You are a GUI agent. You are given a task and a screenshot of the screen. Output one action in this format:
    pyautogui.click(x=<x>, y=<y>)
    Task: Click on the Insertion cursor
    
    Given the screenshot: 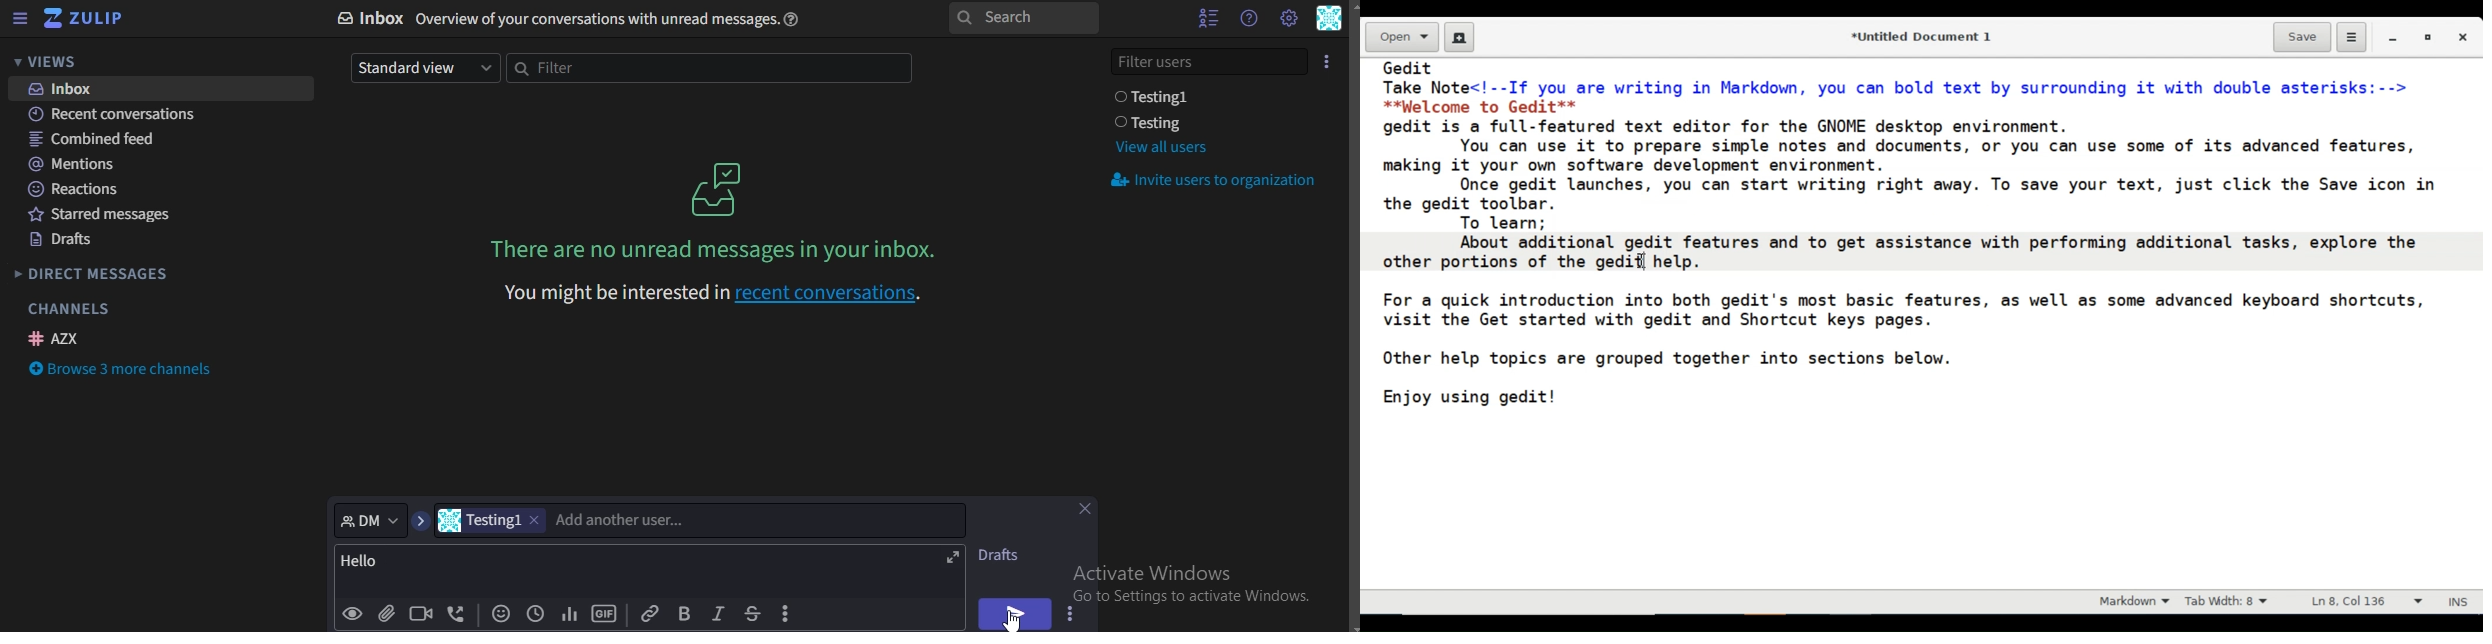 What is the action you would take?
    pyautogui.click(x=1644, y=259)
    